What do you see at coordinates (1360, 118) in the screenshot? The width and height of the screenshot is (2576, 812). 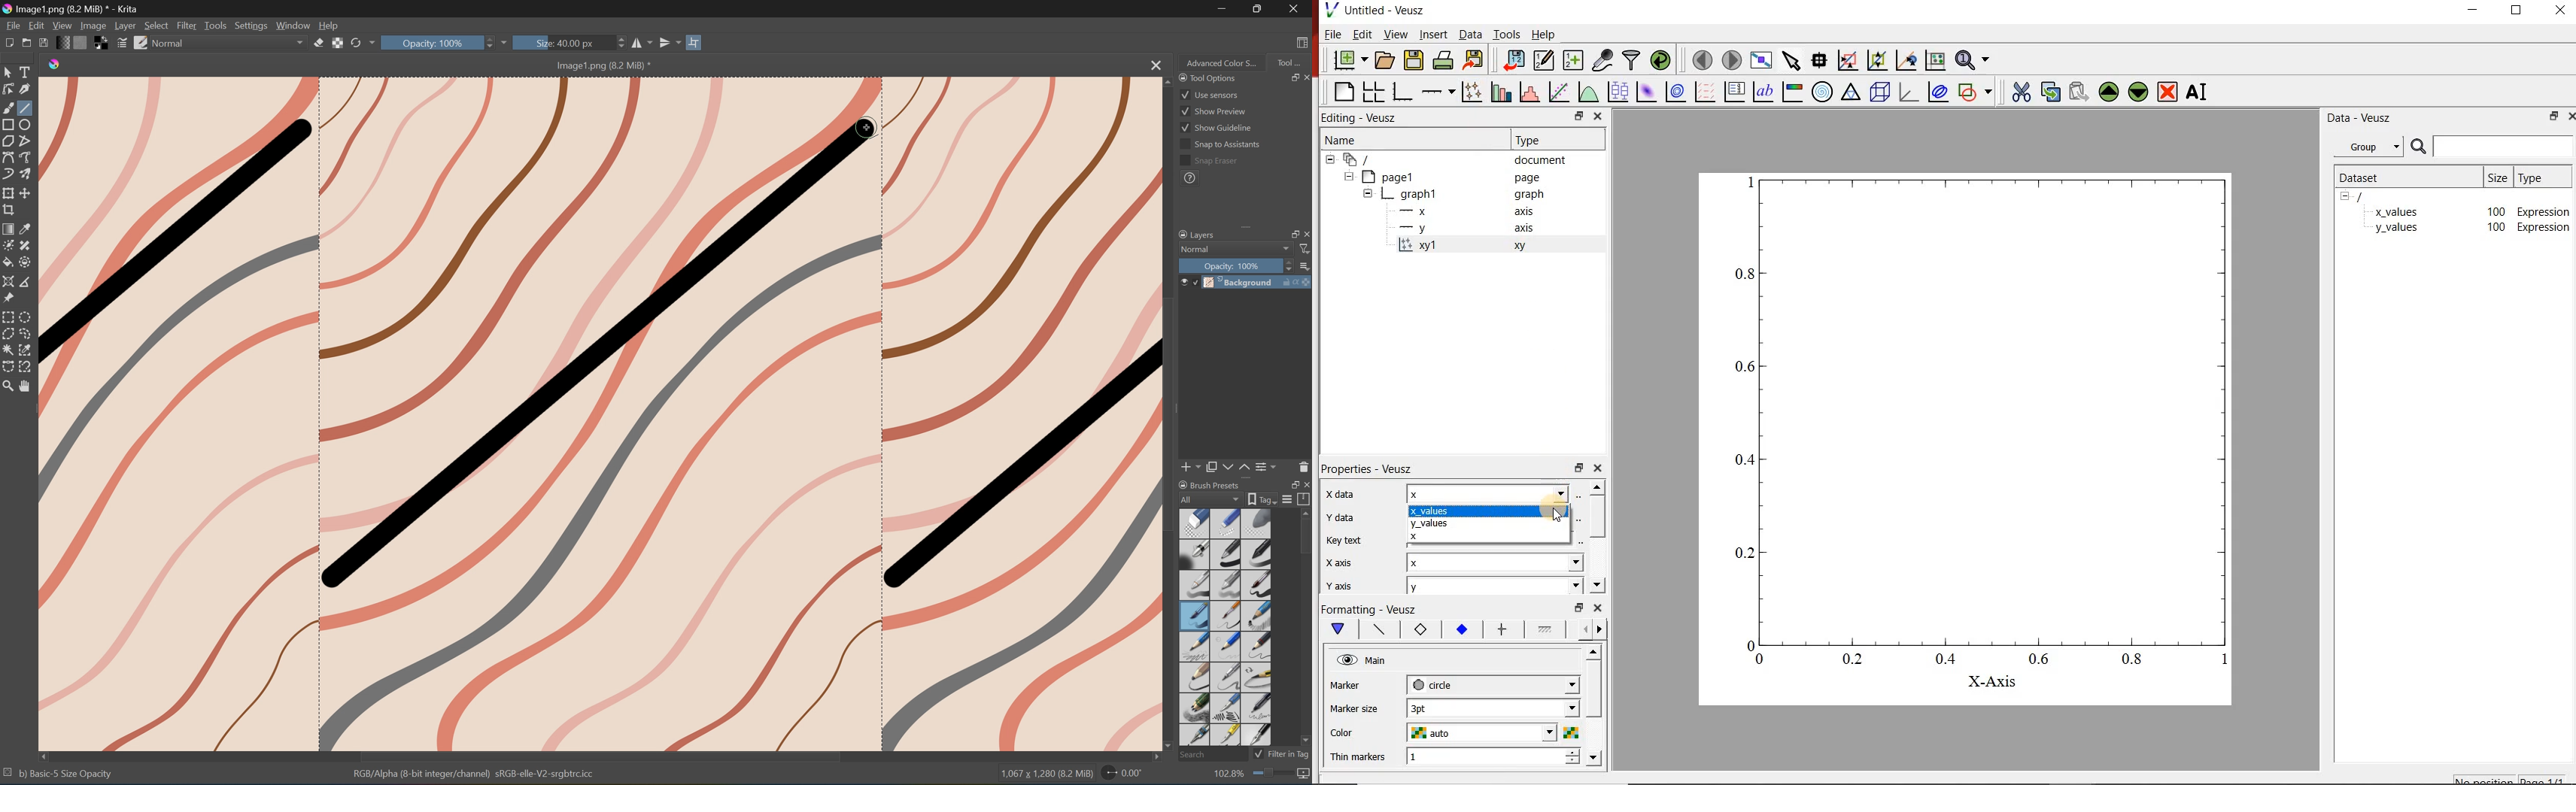 I see `Editing - Veusz` at bounding box center [1360, 118].